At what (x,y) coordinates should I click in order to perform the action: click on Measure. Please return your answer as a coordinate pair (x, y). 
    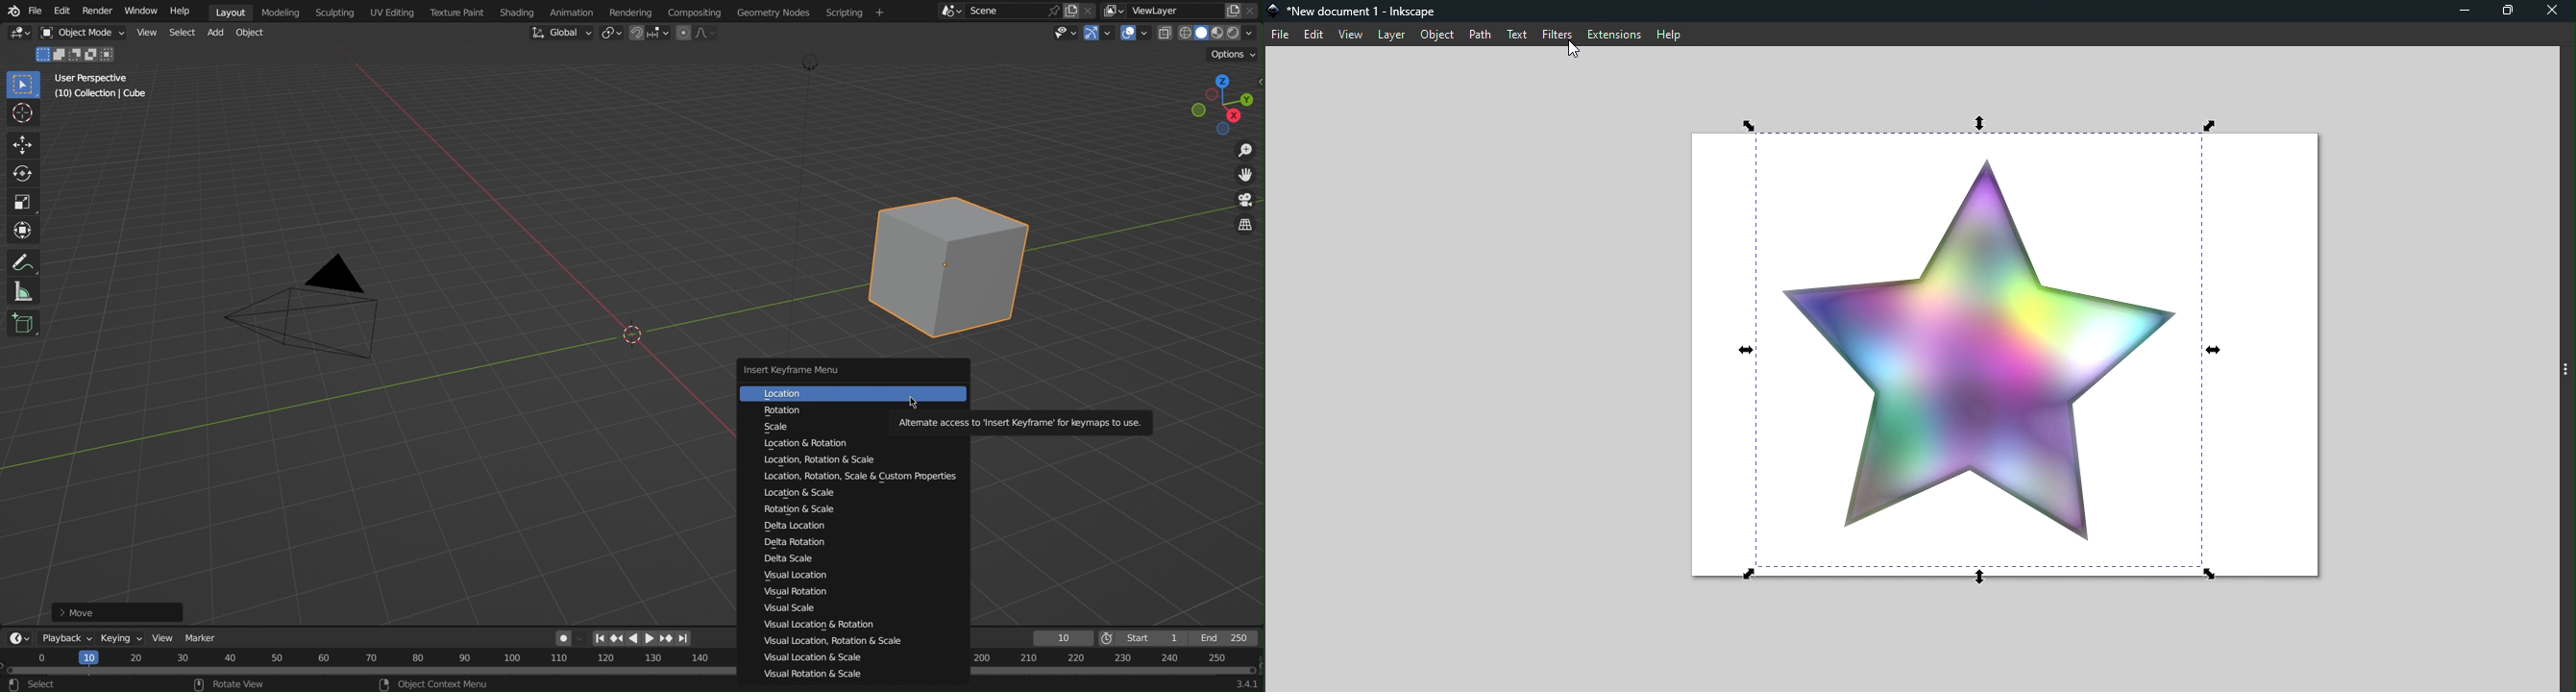
    Looking at the image, I should click on (22, 293).